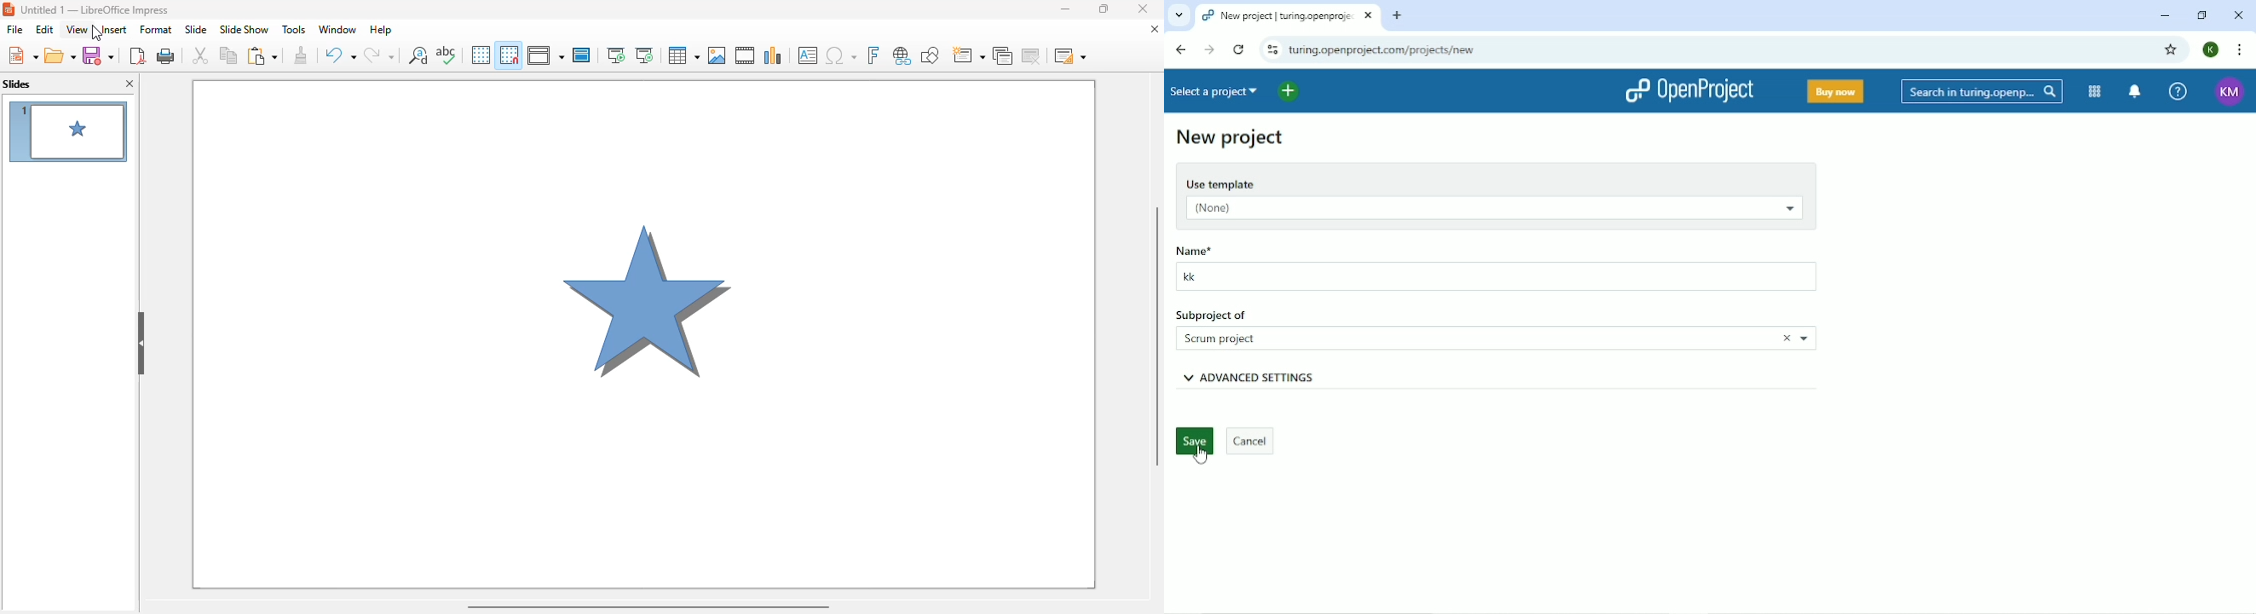  What do you see at coordinates (1251, 441) in the screenshot?
I see `Cancel` at bounding box center [1251, 441].